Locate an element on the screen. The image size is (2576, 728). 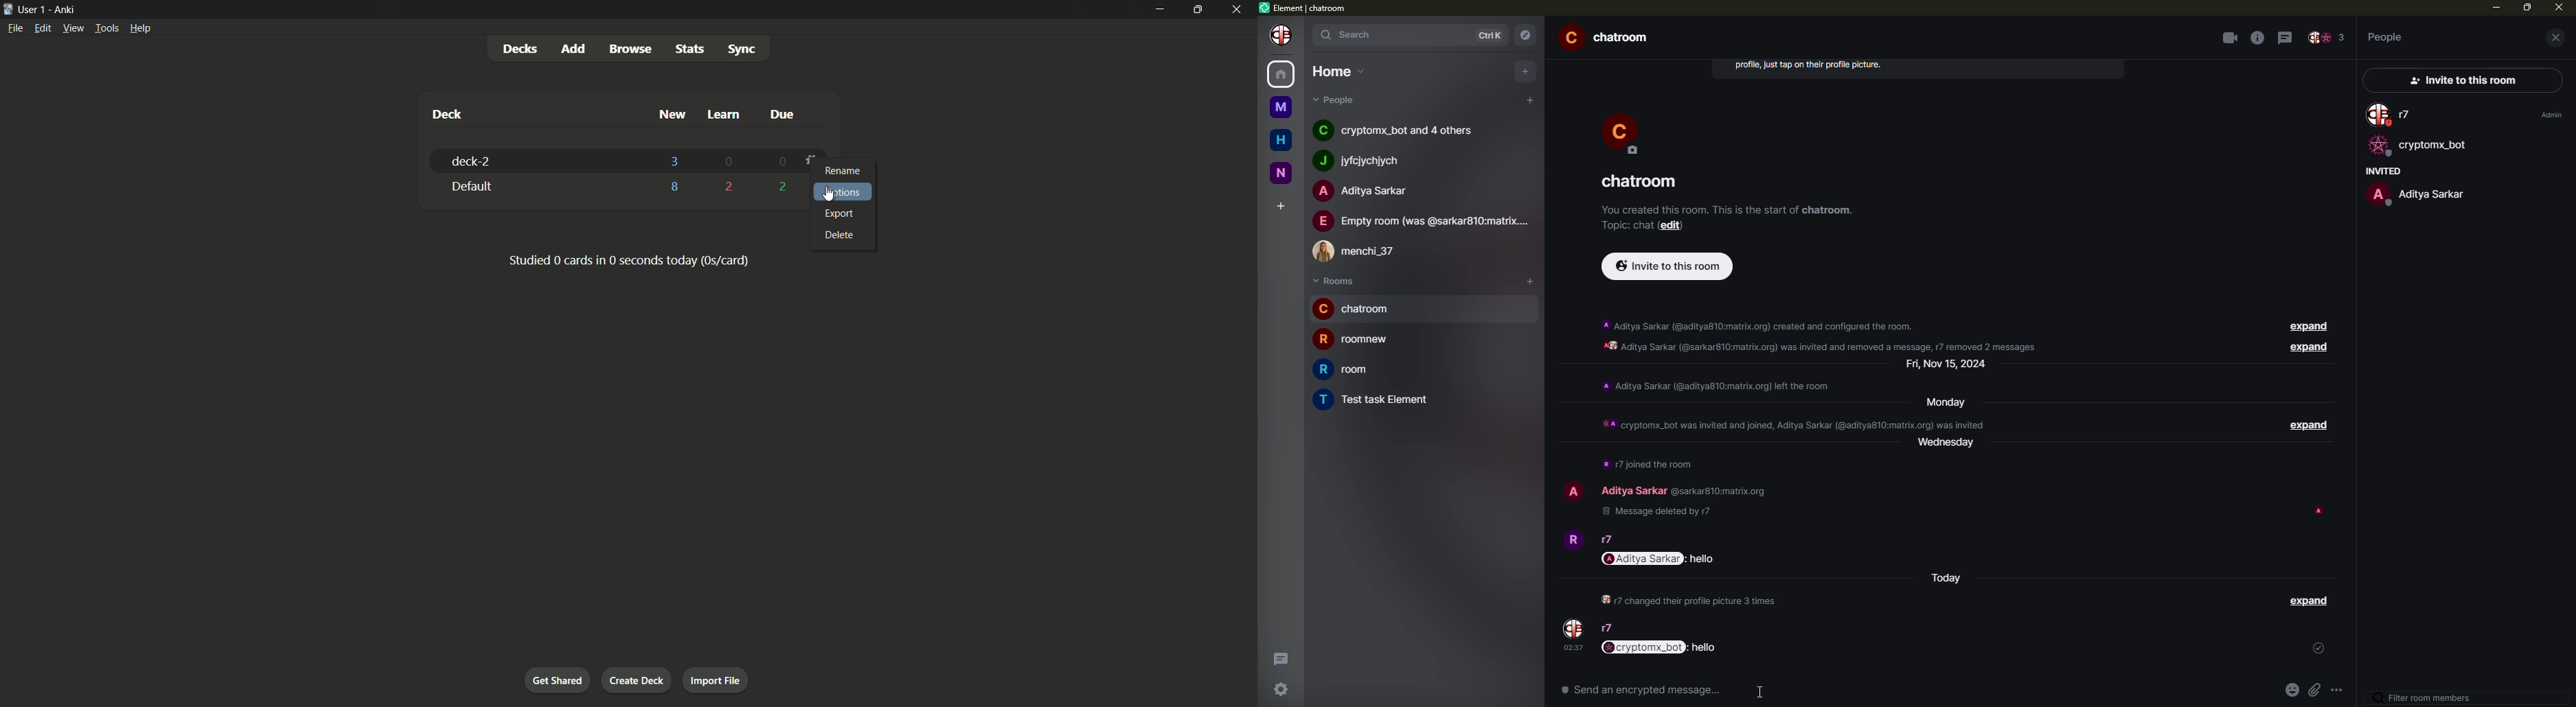
message is located at coordinates (1659, 559).